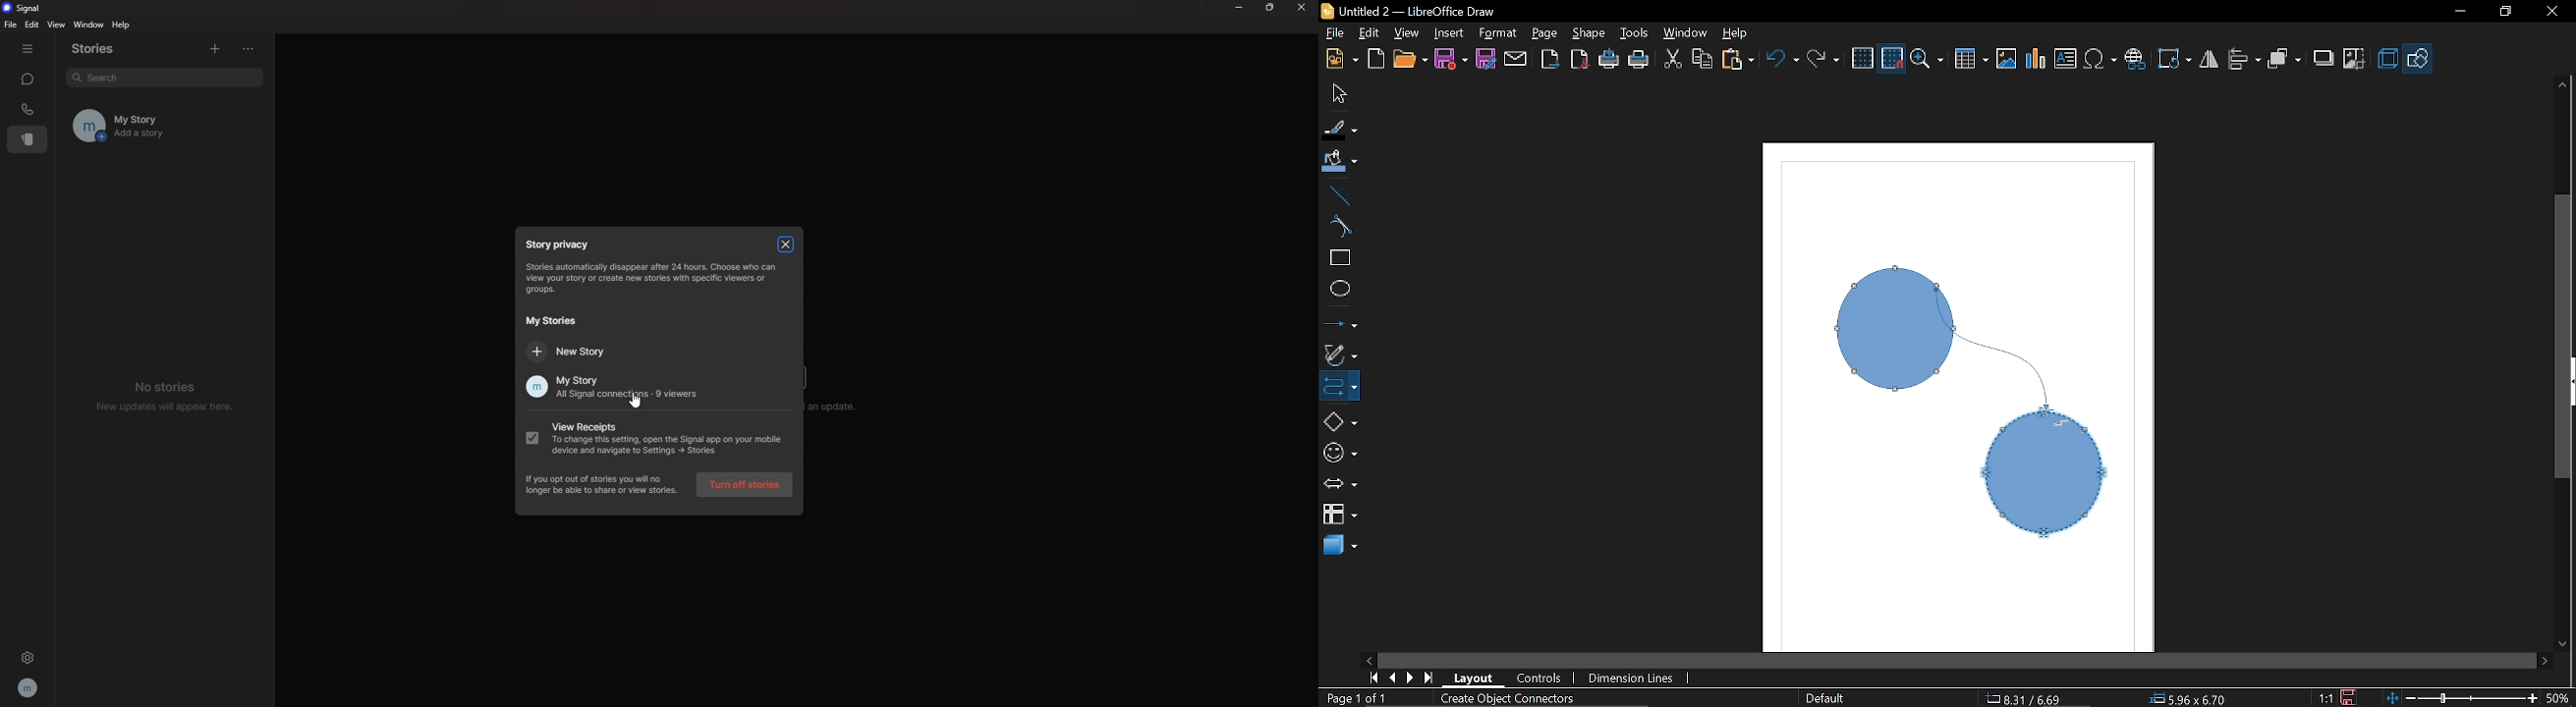  What do you see at coordinates (2548, 662) in the screenshot?
I see `Move right` at bounding box center [2548, 662].